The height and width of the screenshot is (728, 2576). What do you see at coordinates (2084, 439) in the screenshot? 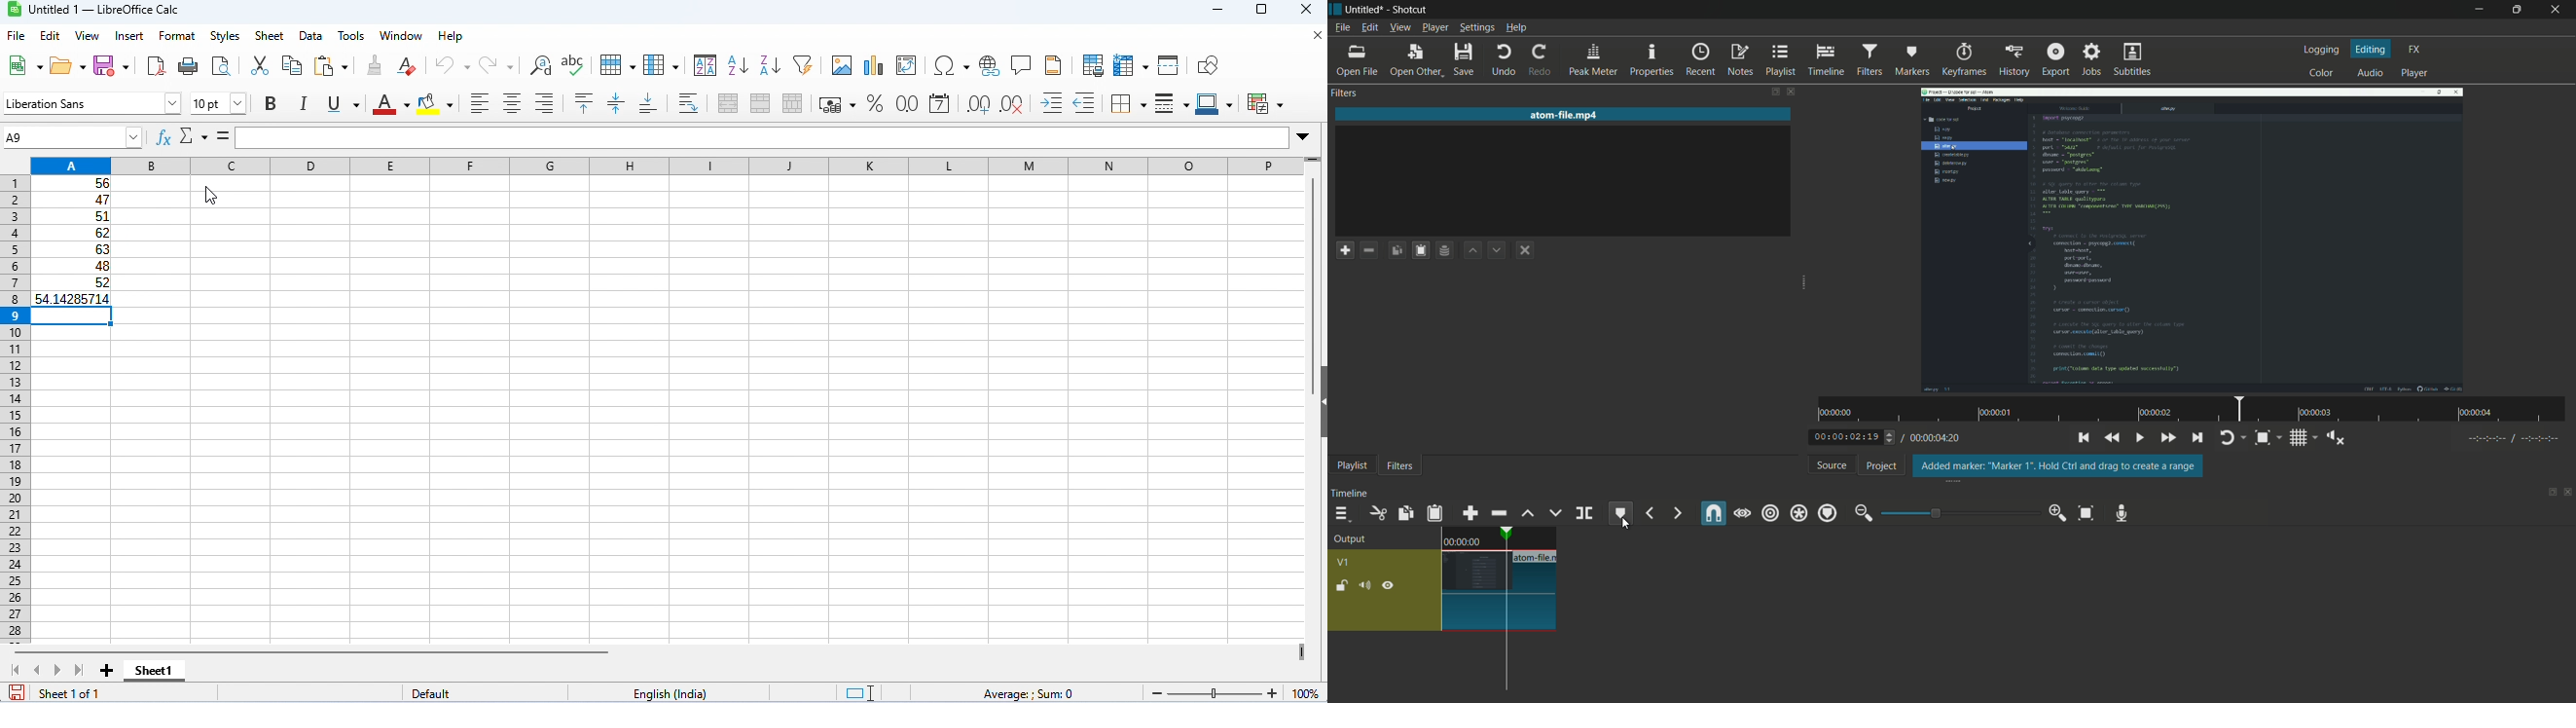
I see `skip to the previous point` at bounding box center [2084, 439].